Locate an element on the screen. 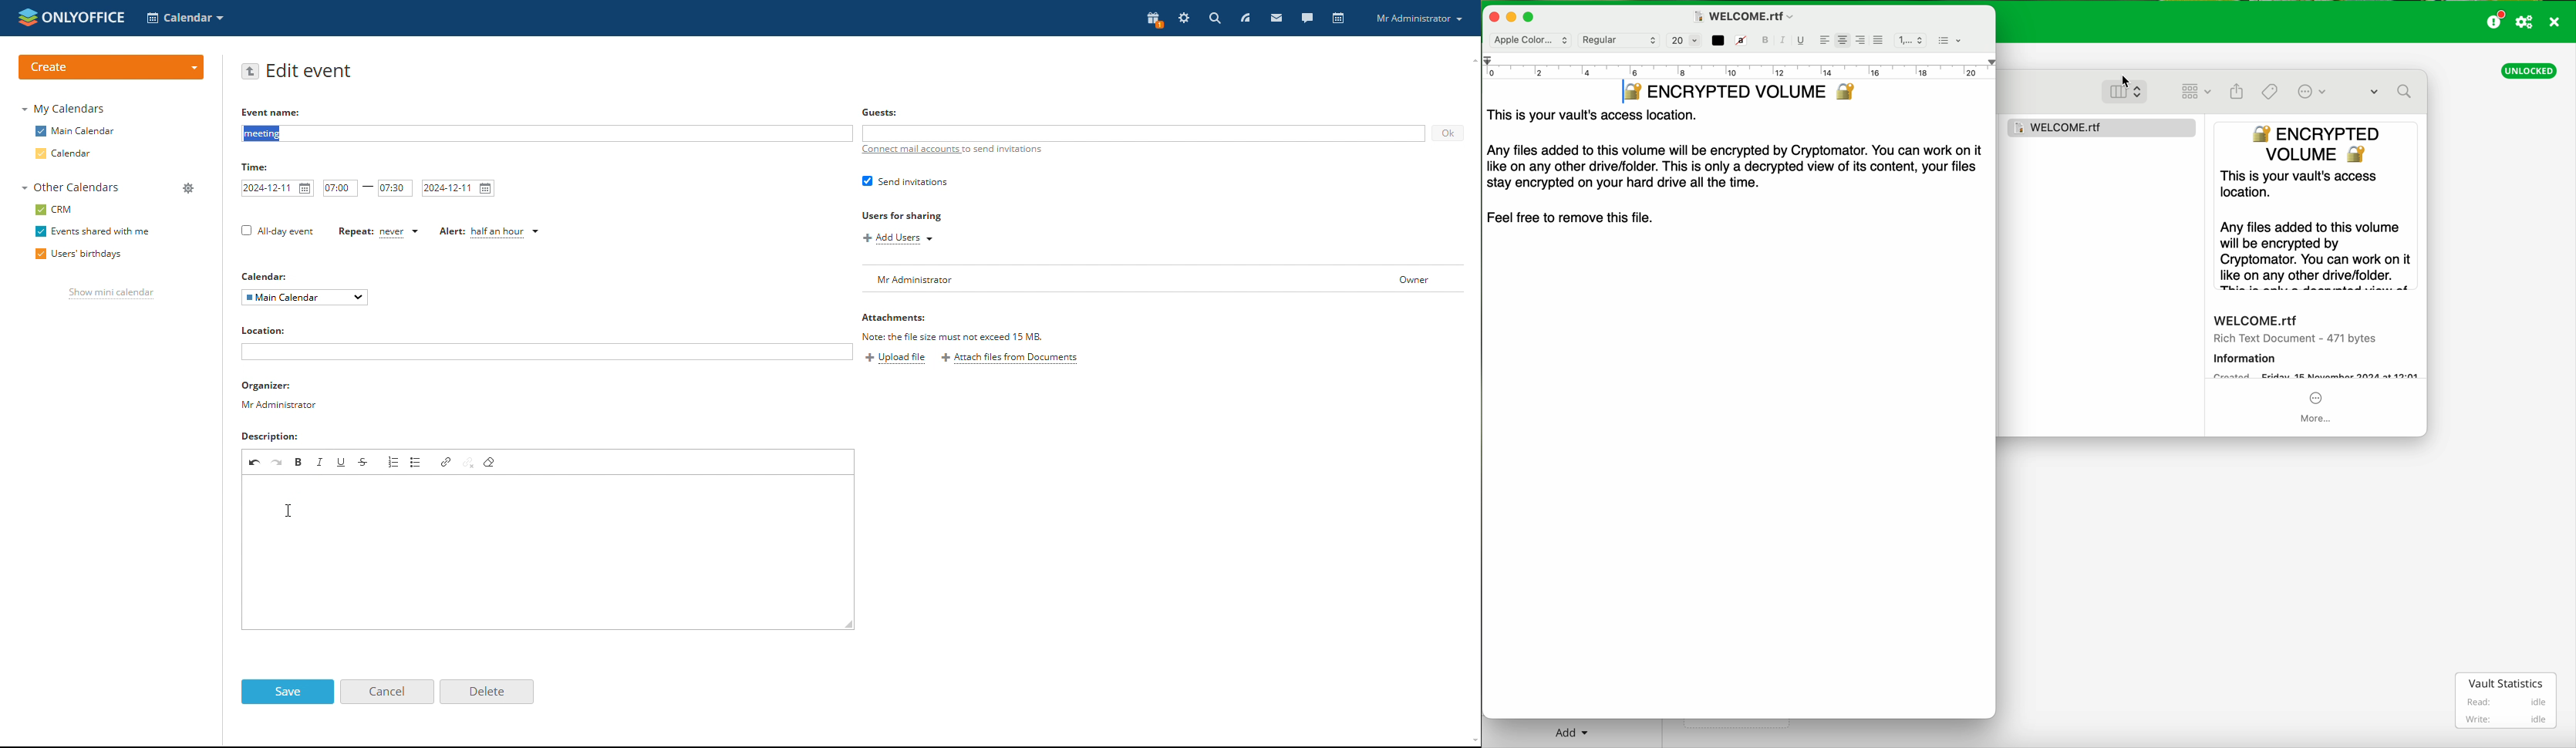 This screenshot has height=756, width=2576. right is located at coordinates (1860, 39).